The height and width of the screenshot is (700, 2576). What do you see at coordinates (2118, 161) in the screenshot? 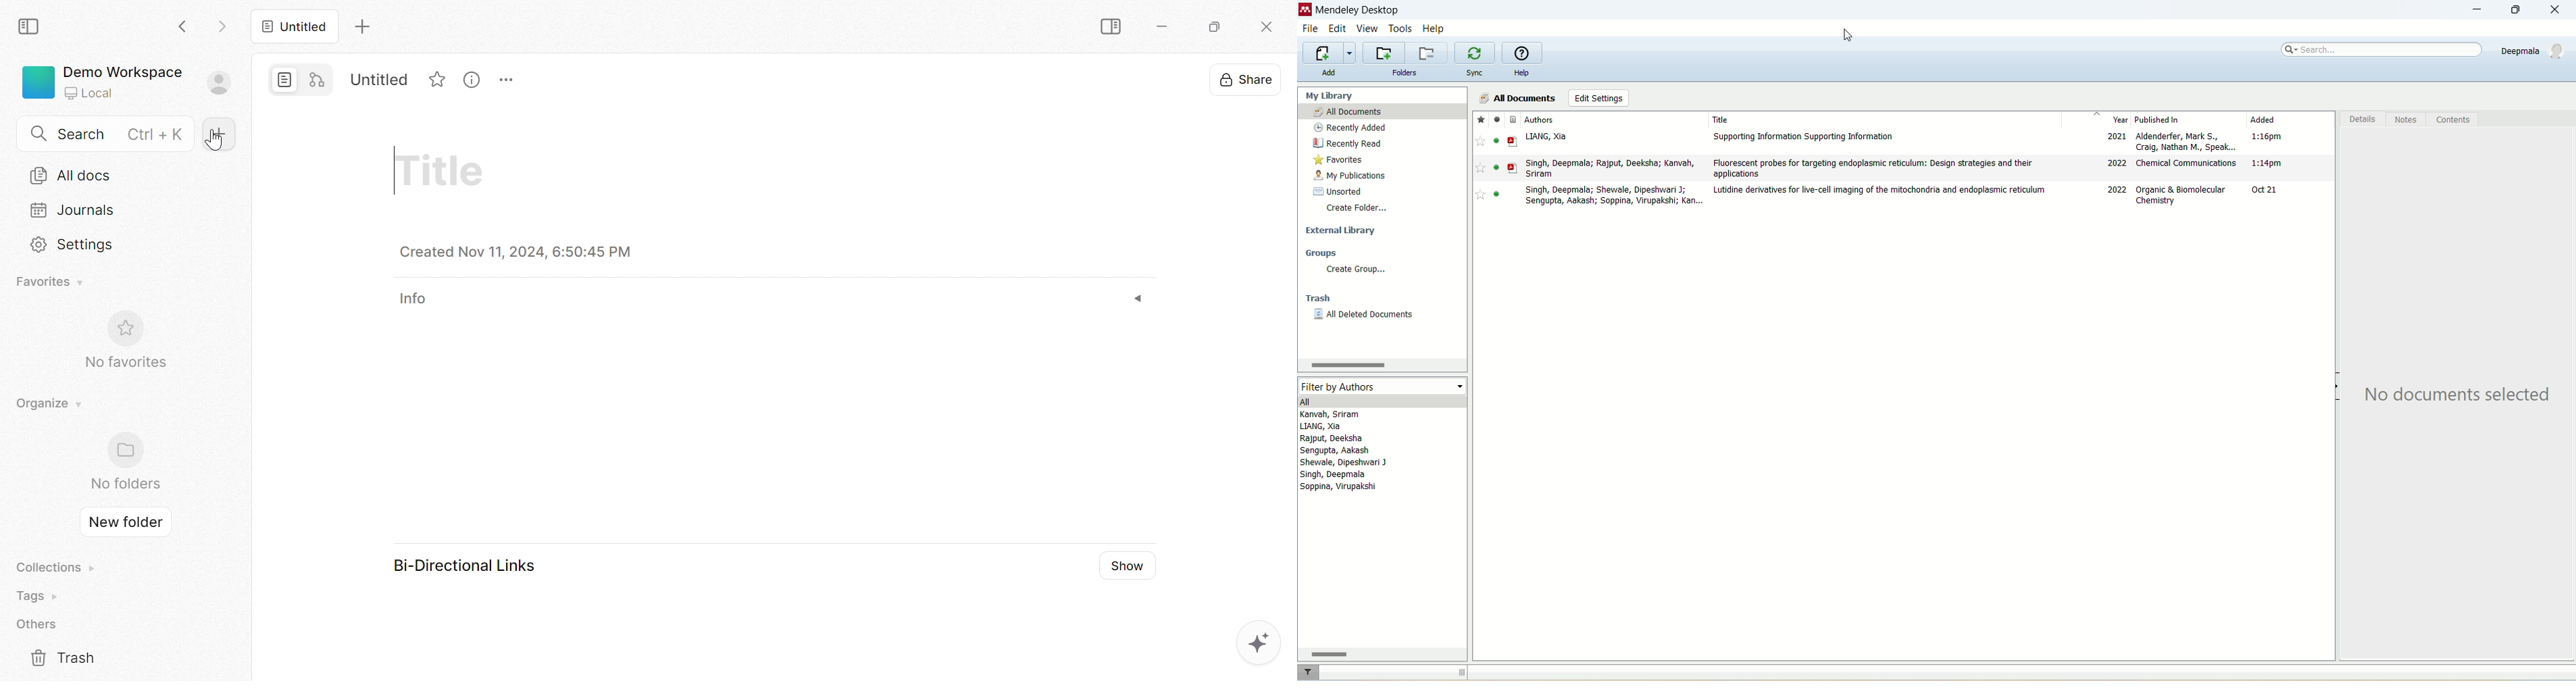
I see `2022` at bounding box center [2118, 161].